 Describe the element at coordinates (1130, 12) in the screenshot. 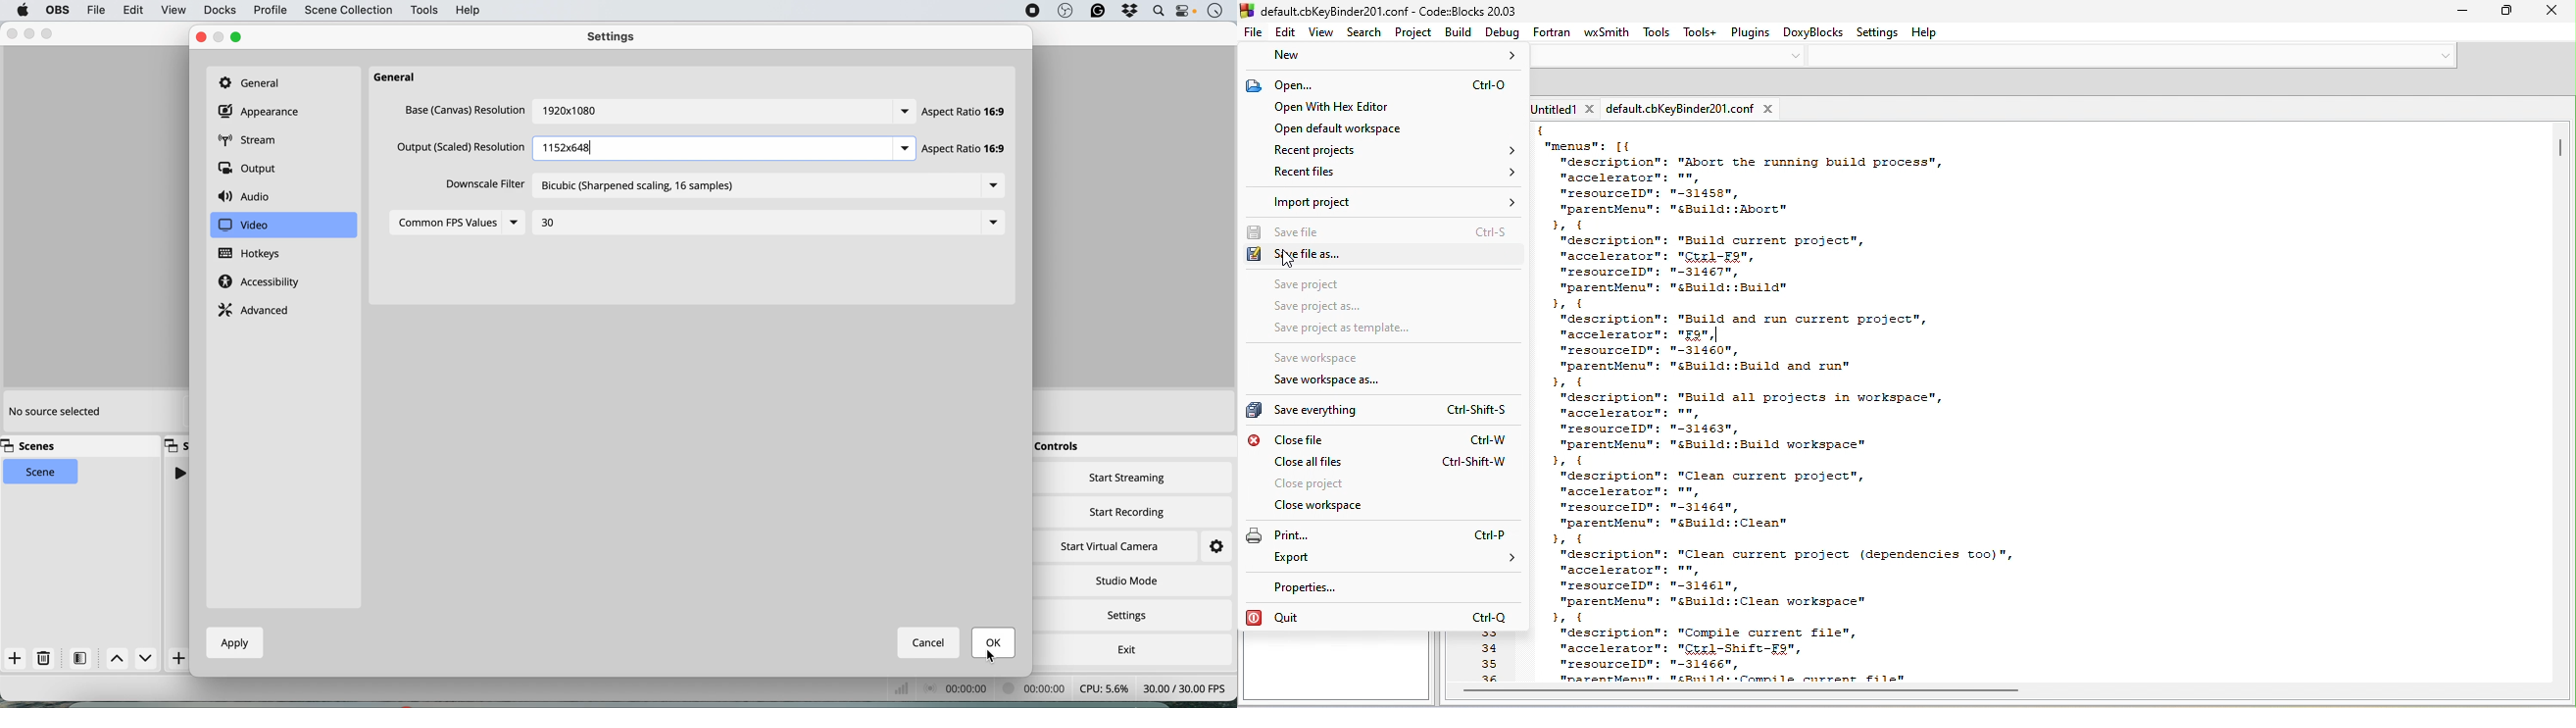

I see `dropbox` at that location.